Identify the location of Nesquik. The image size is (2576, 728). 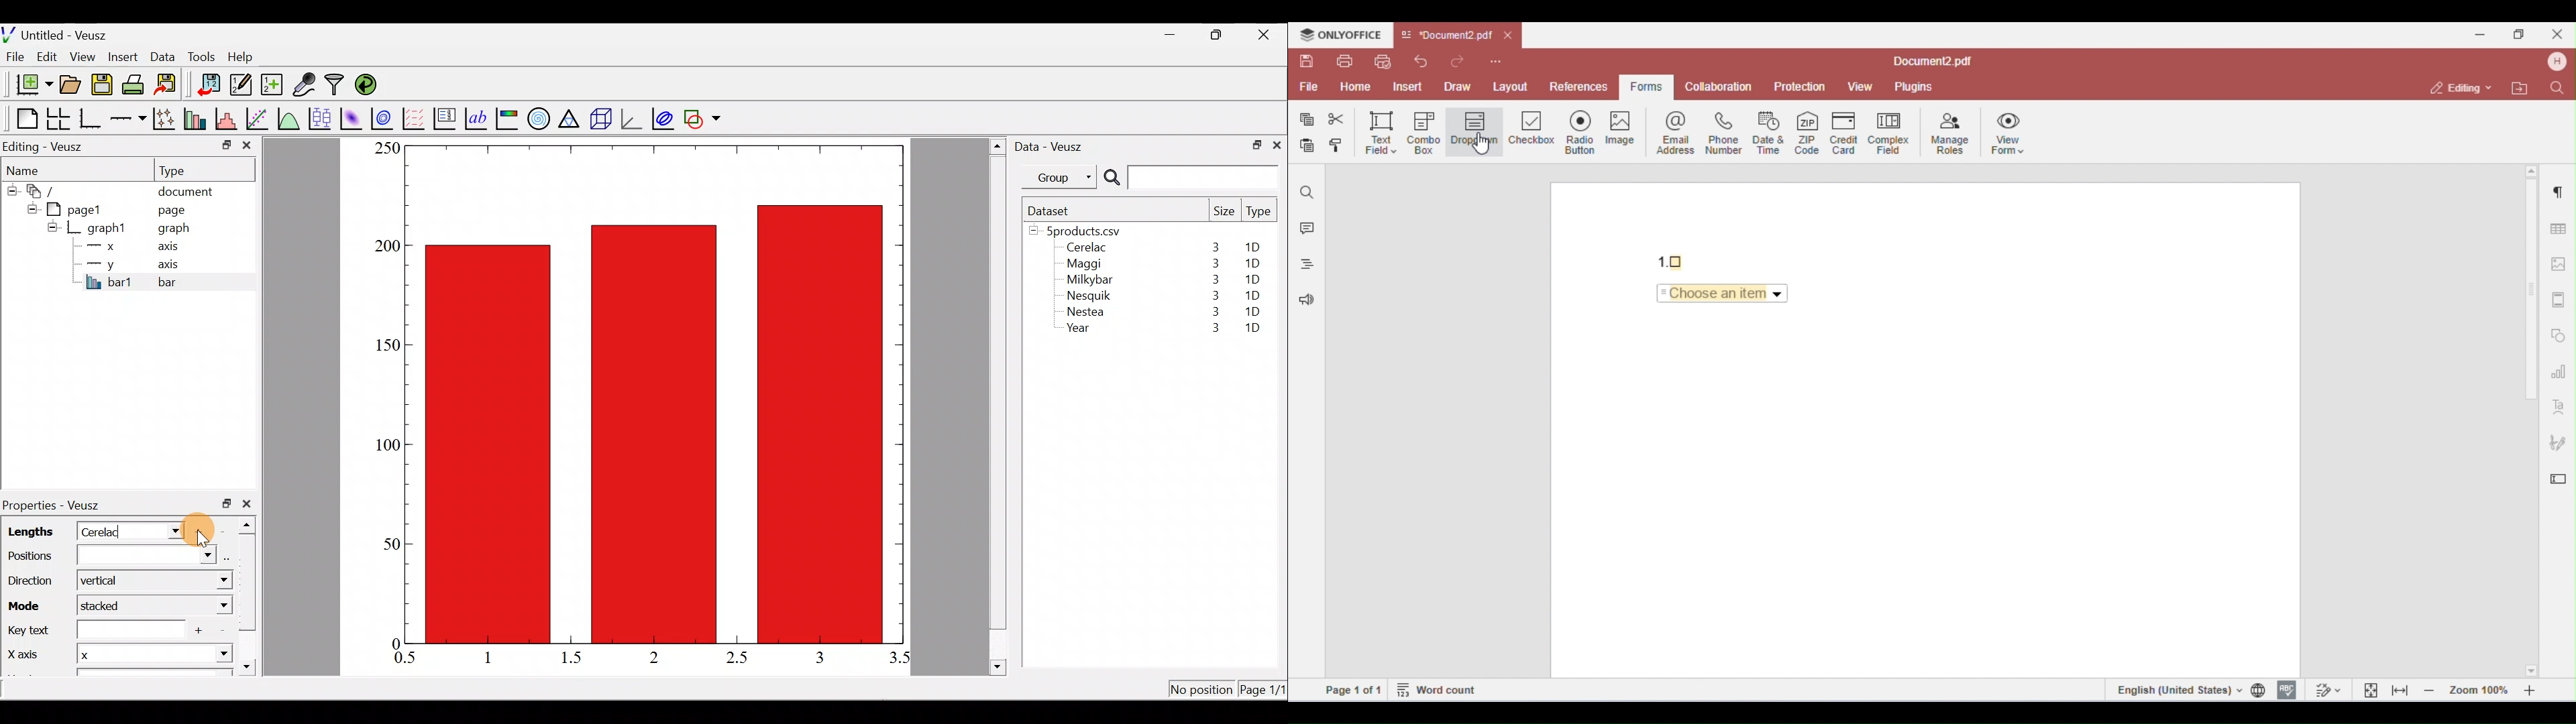
(1087, 296).